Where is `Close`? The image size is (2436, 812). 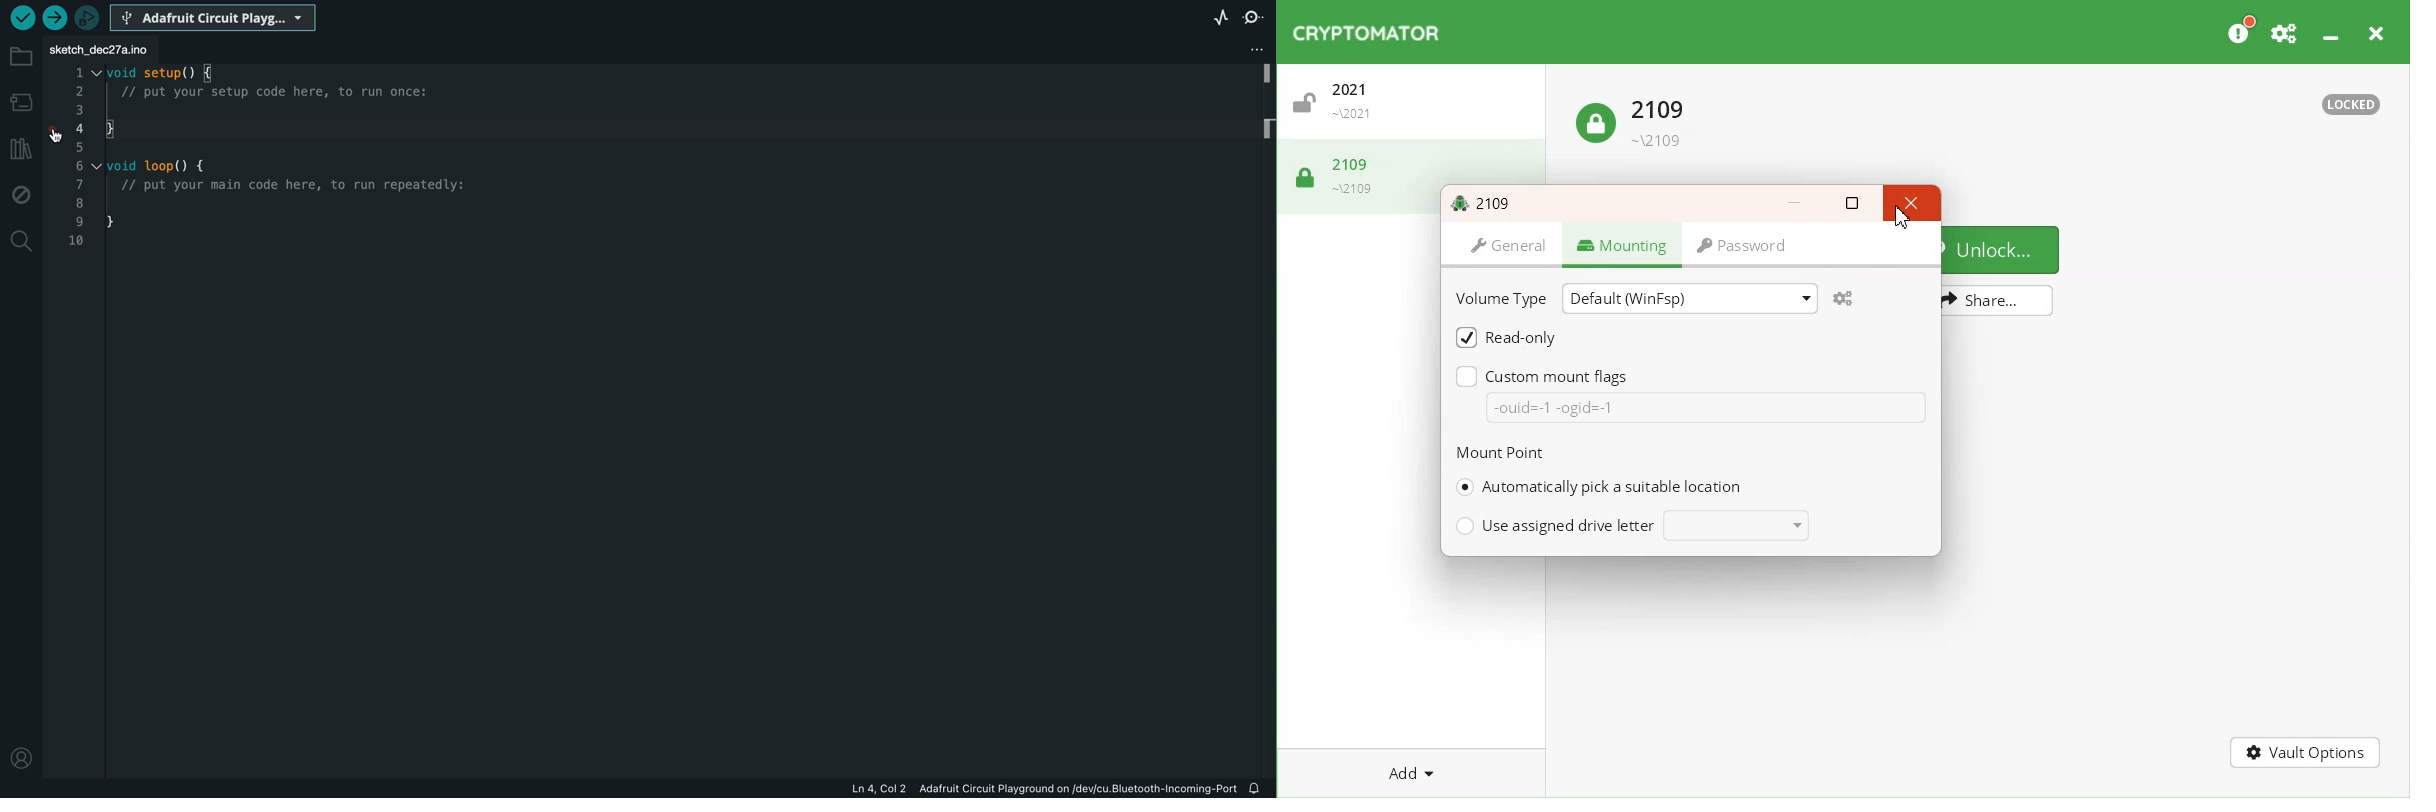 Close is located at coordinates (2378, 32).